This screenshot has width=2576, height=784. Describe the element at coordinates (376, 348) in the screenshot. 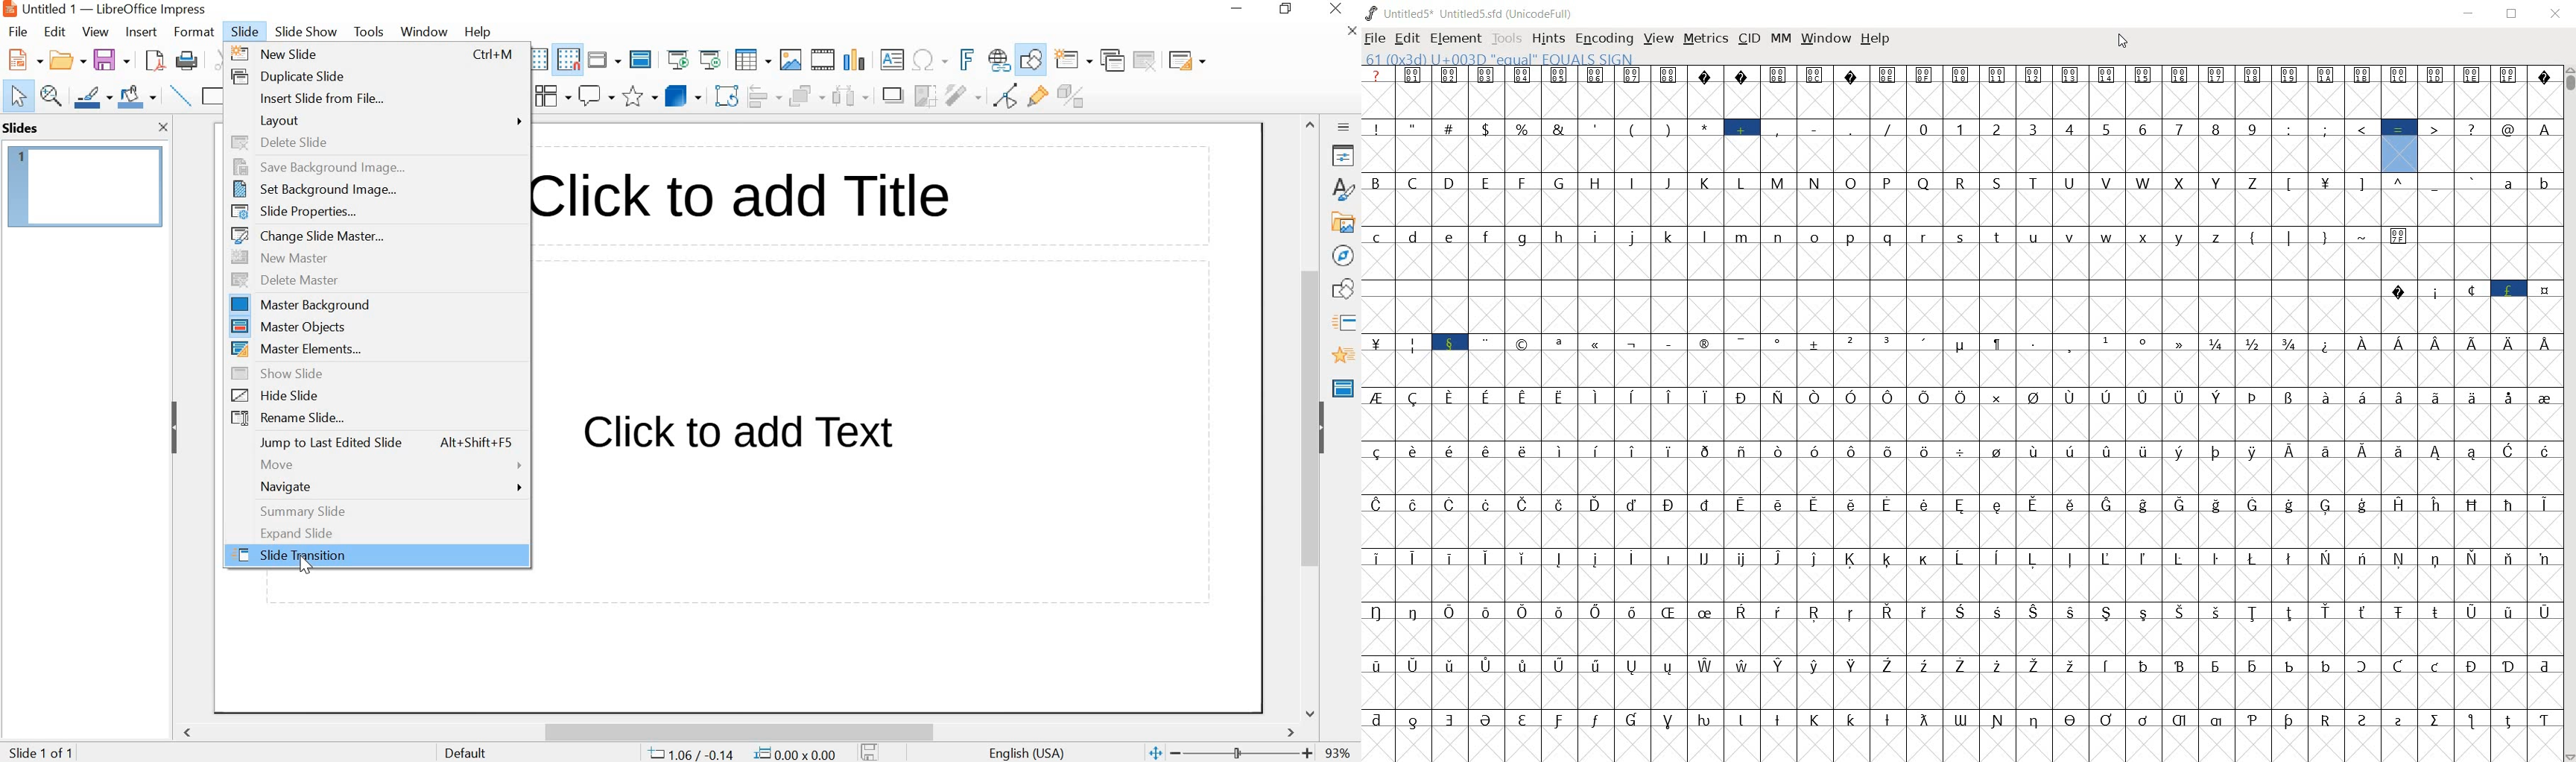

I see `master elemets` at that location.